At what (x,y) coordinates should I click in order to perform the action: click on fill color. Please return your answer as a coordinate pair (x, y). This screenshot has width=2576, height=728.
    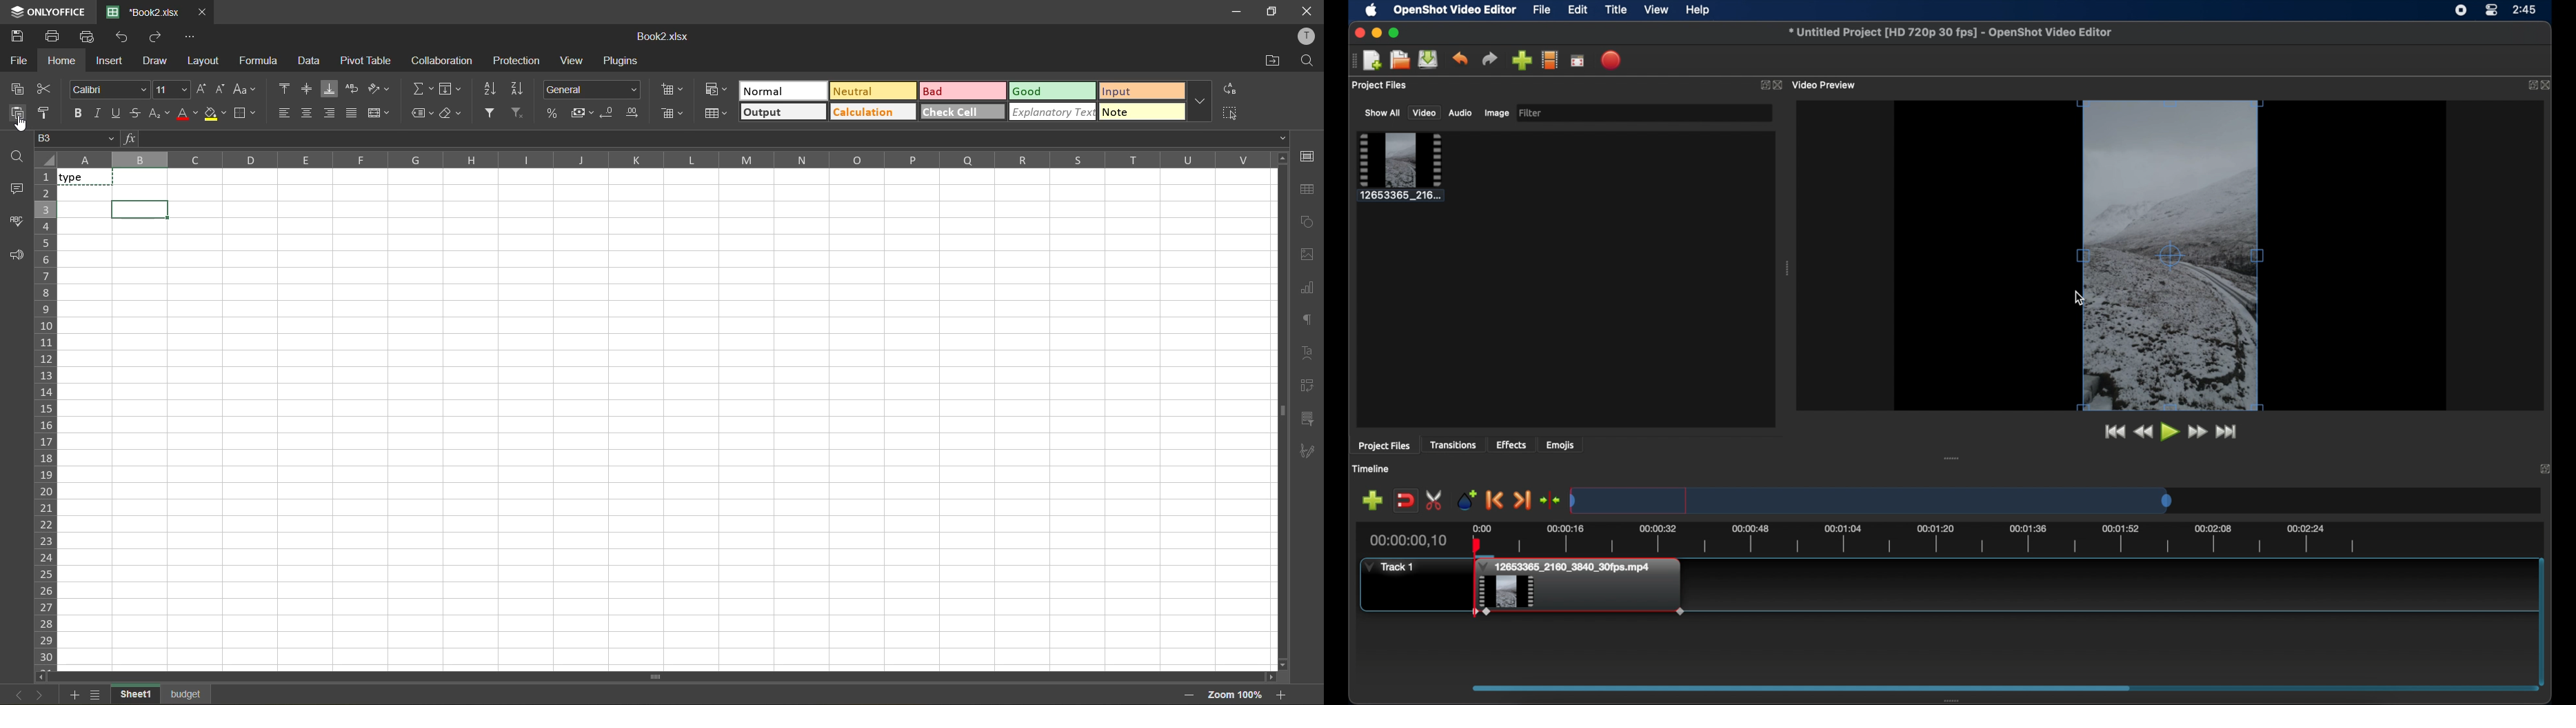
    Looking at the image, I should click on (215, 113).